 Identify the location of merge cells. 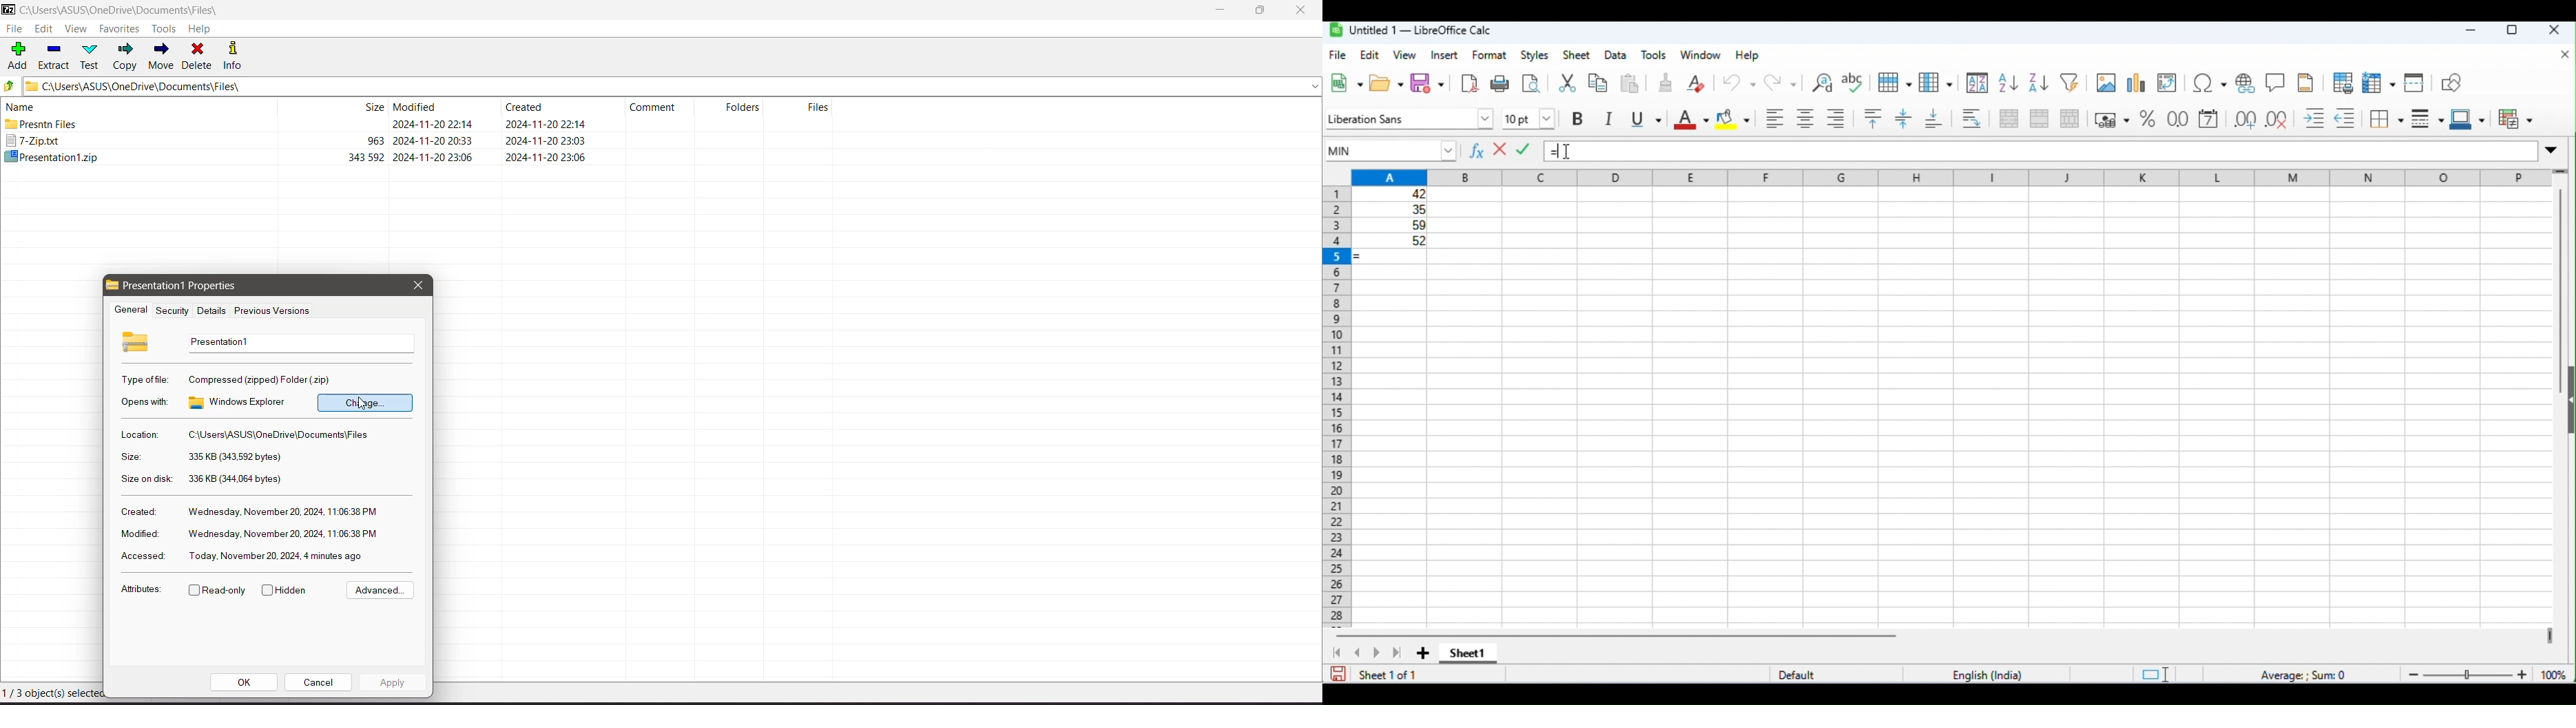
(2039, 118).